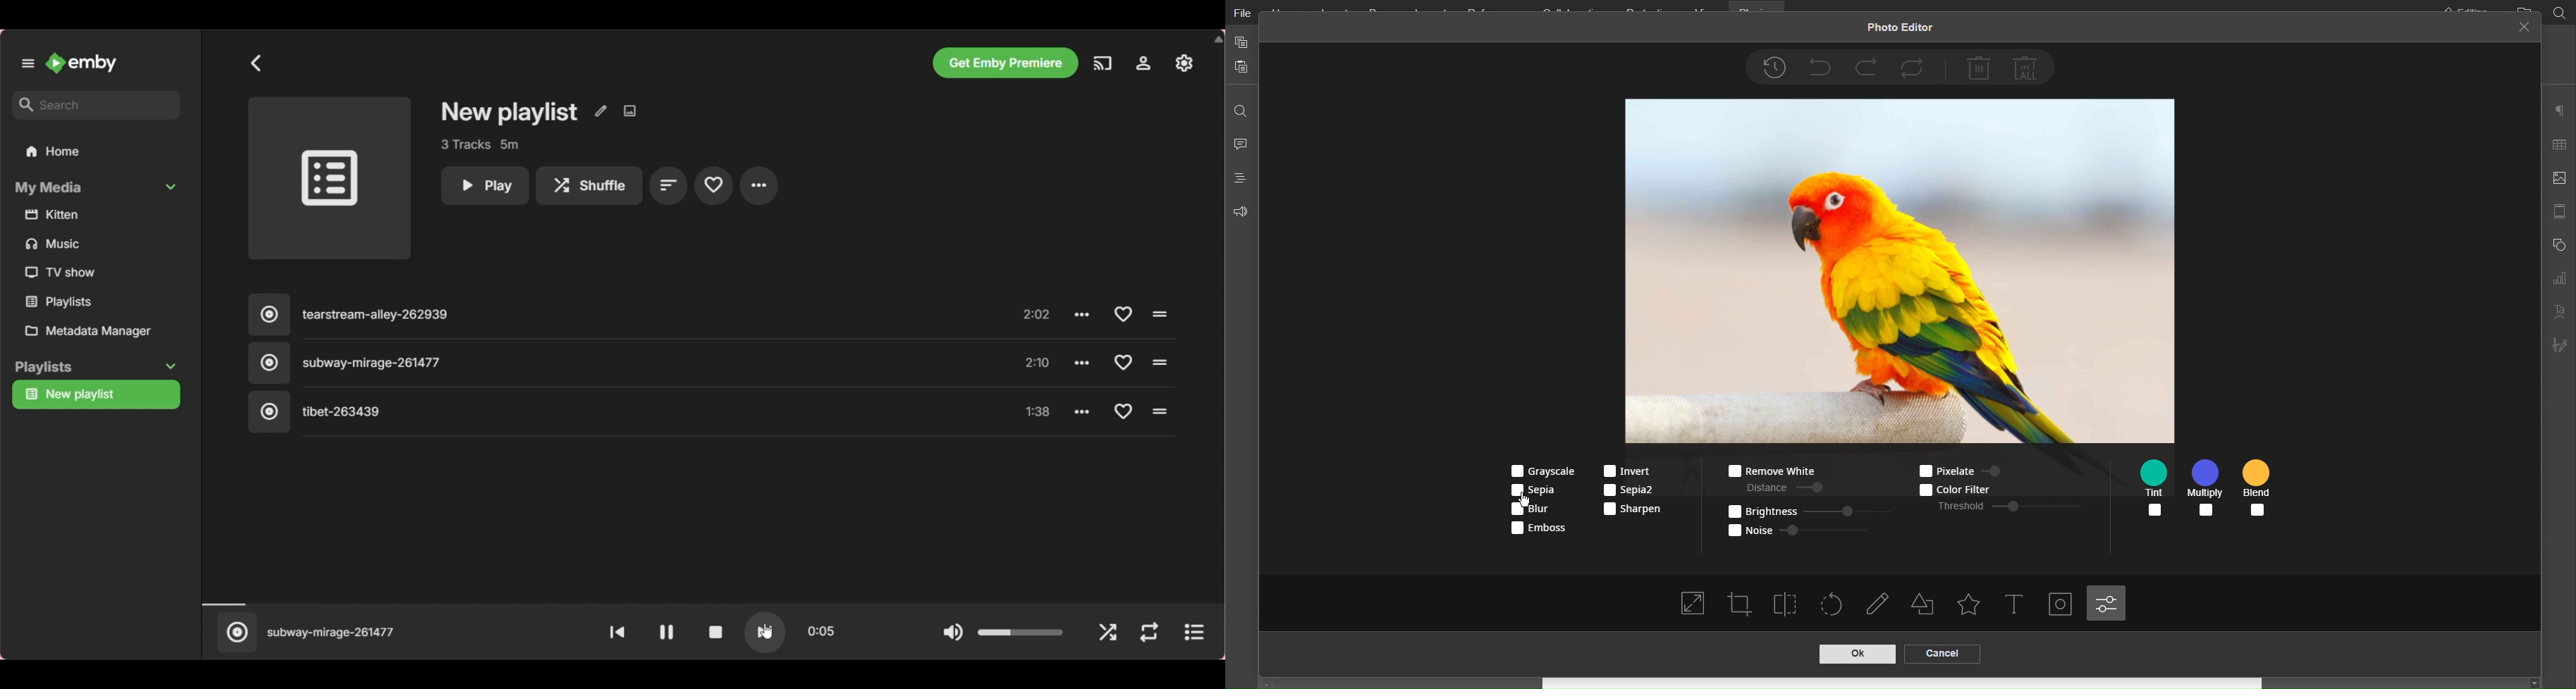  Describe the element at coordinates (588, 186) in the screenshot. I see `Shuffle` at that location.